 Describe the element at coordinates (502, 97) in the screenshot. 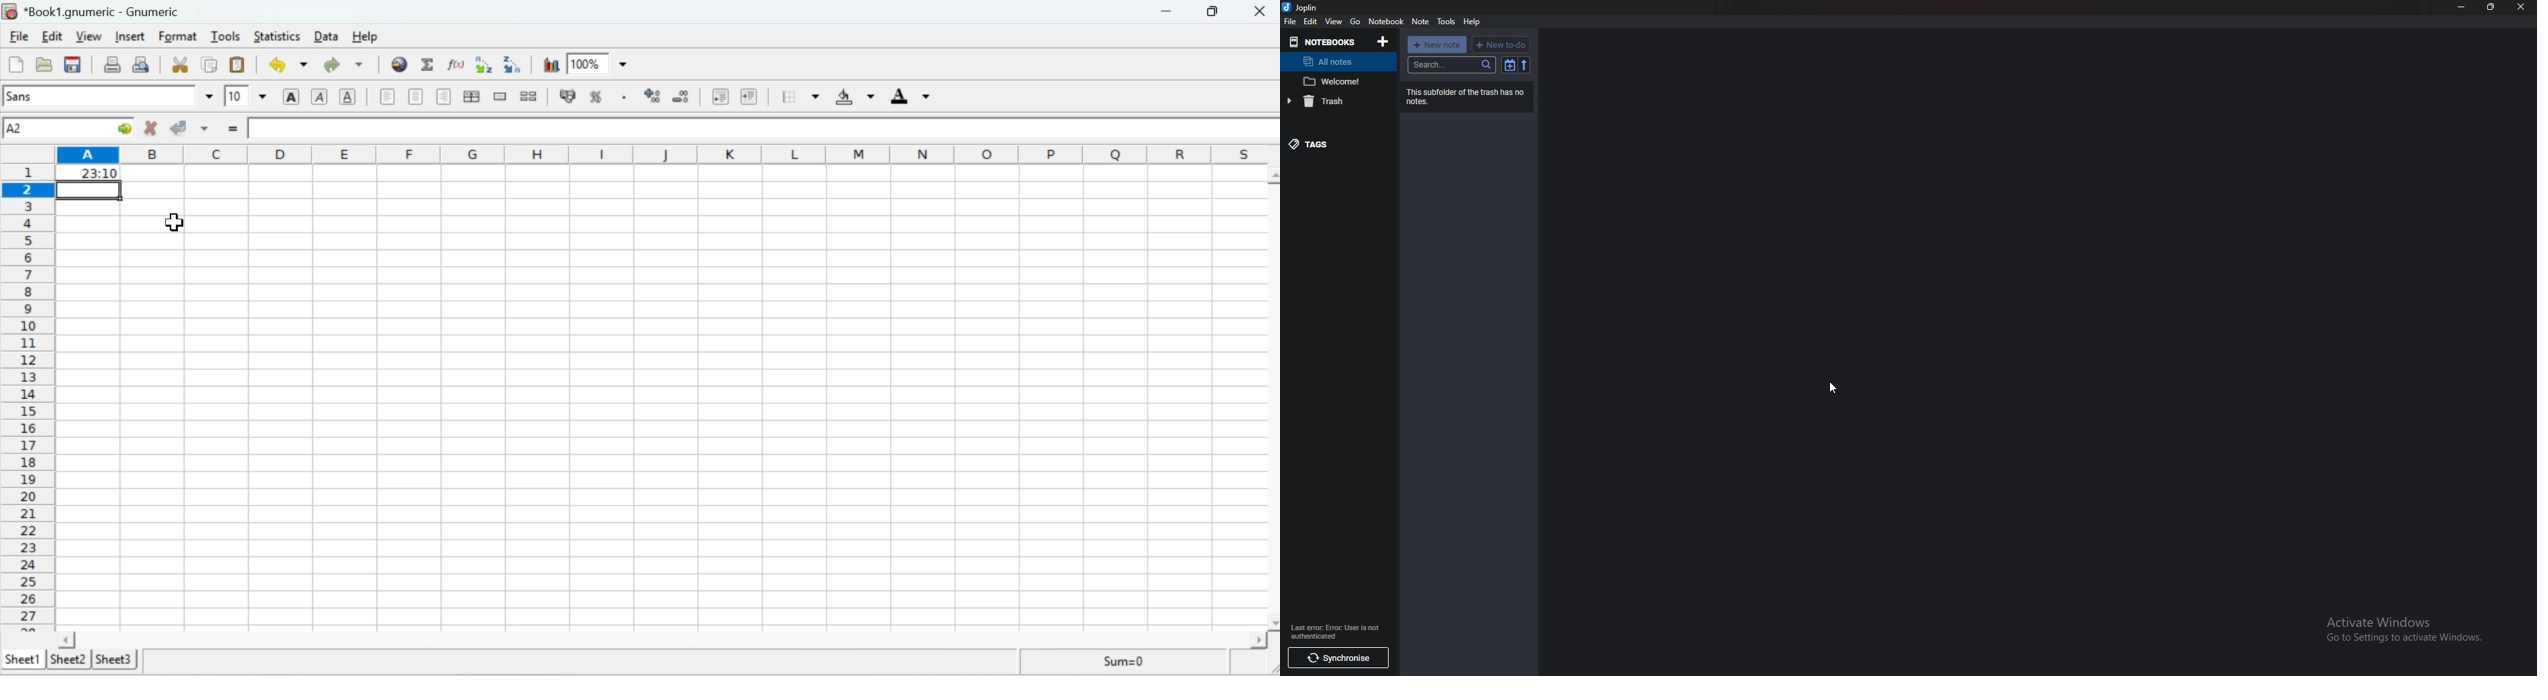

I see `Merge a range of cells` at that location.